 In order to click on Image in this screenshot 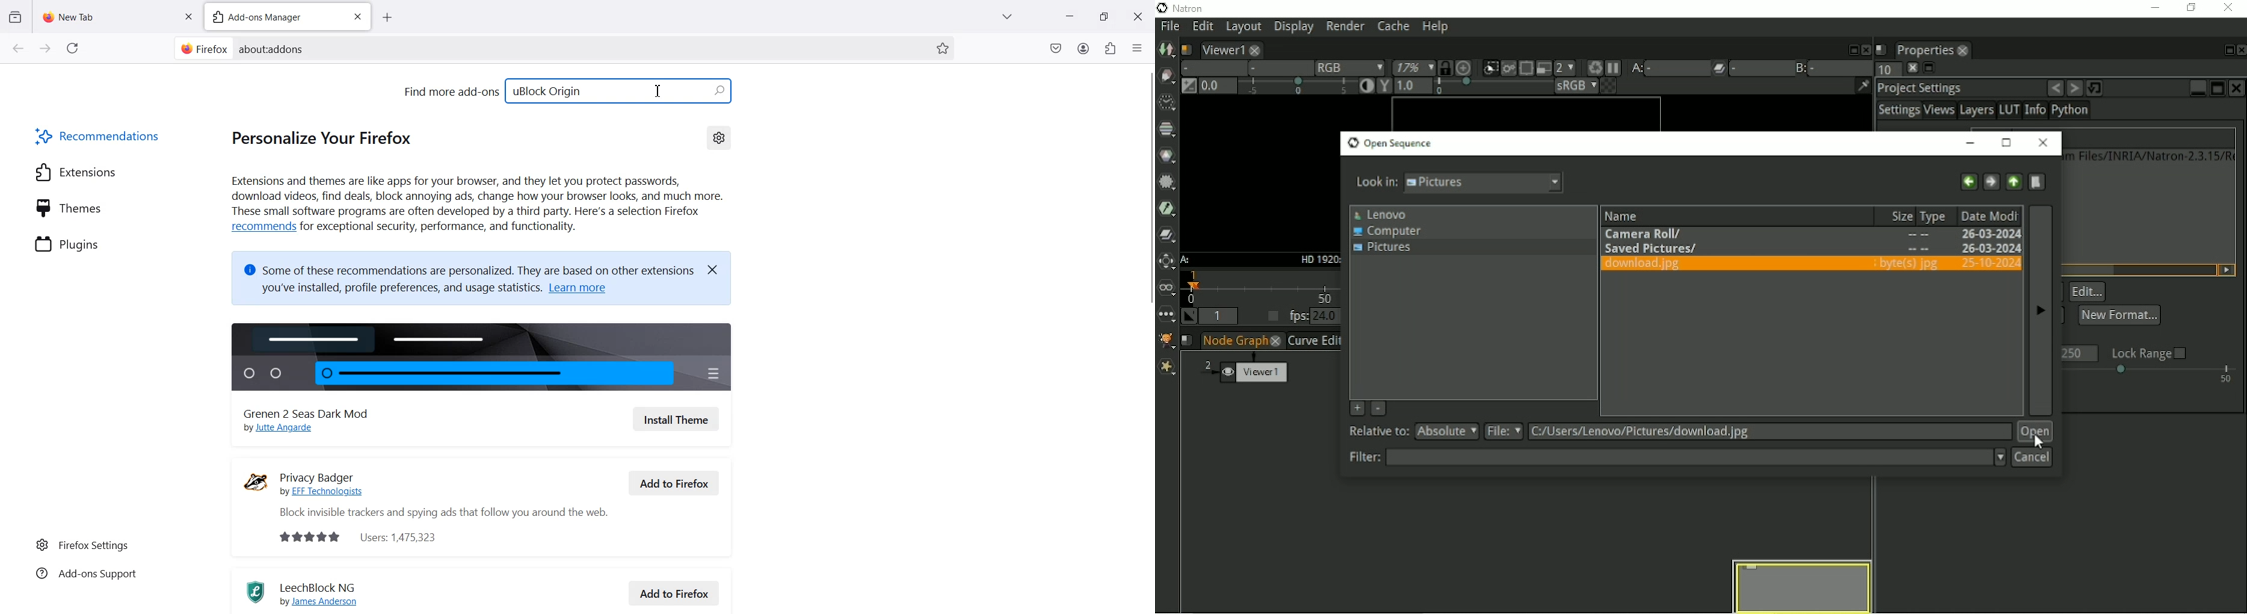, I will do `click(484, 354)`.